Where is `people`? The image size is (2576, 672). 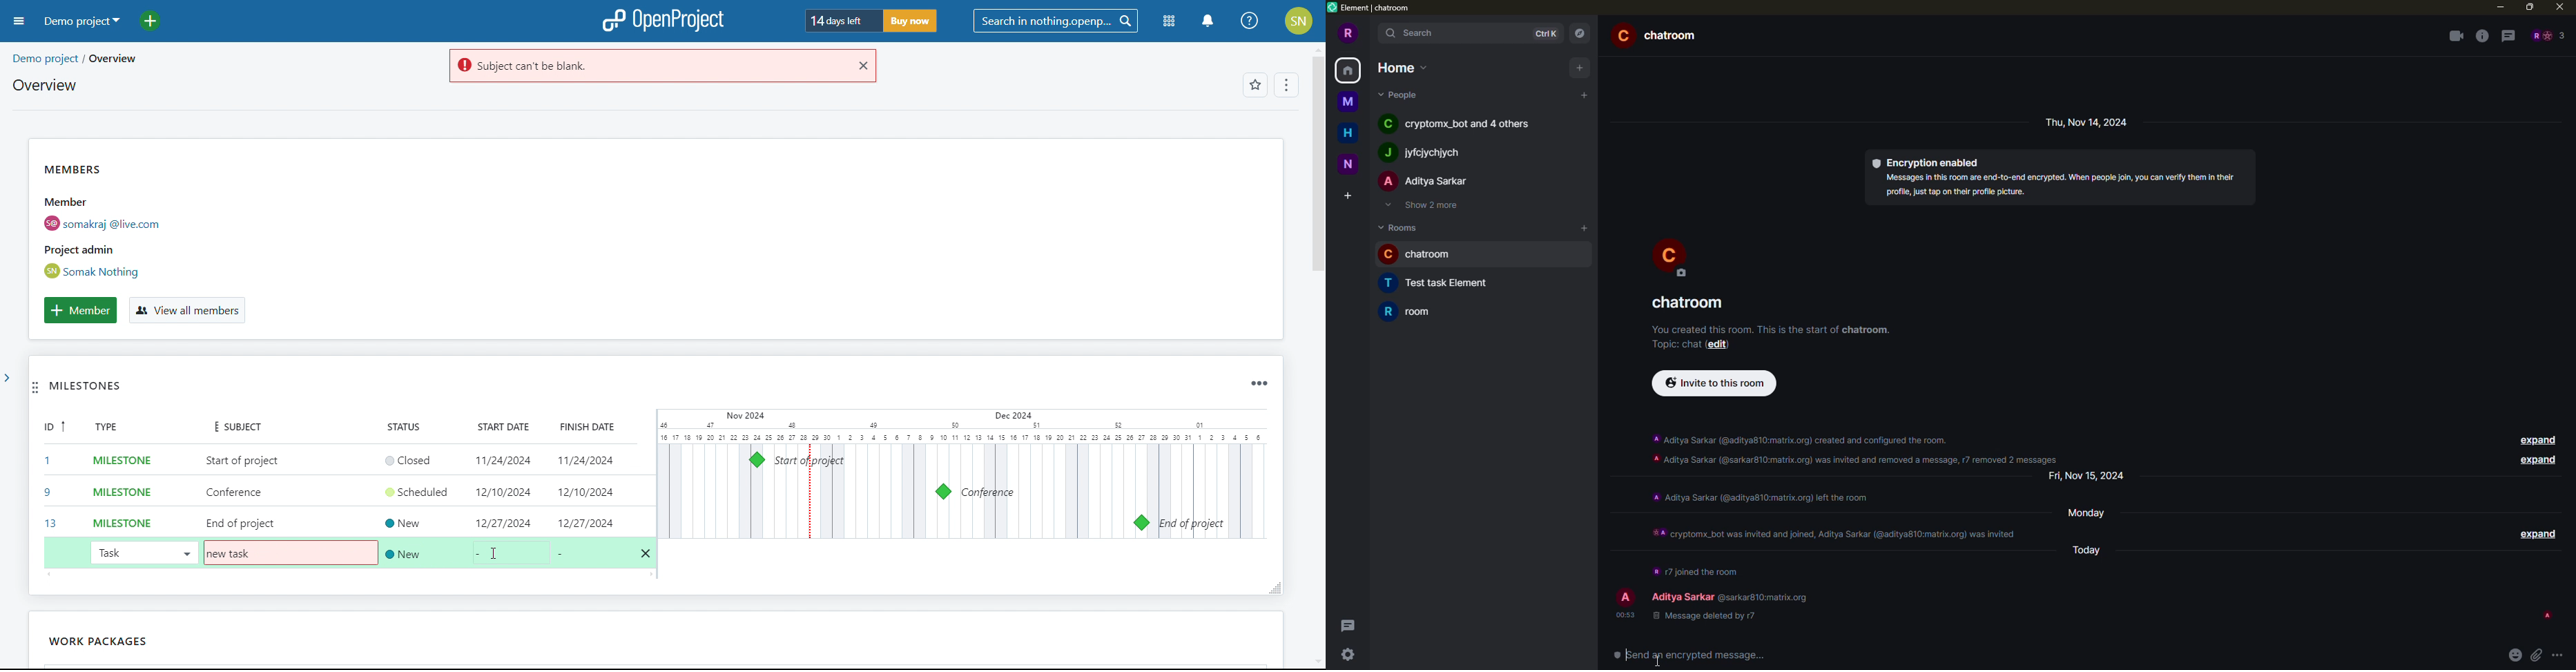 people is located at coordinates (1683, 596).